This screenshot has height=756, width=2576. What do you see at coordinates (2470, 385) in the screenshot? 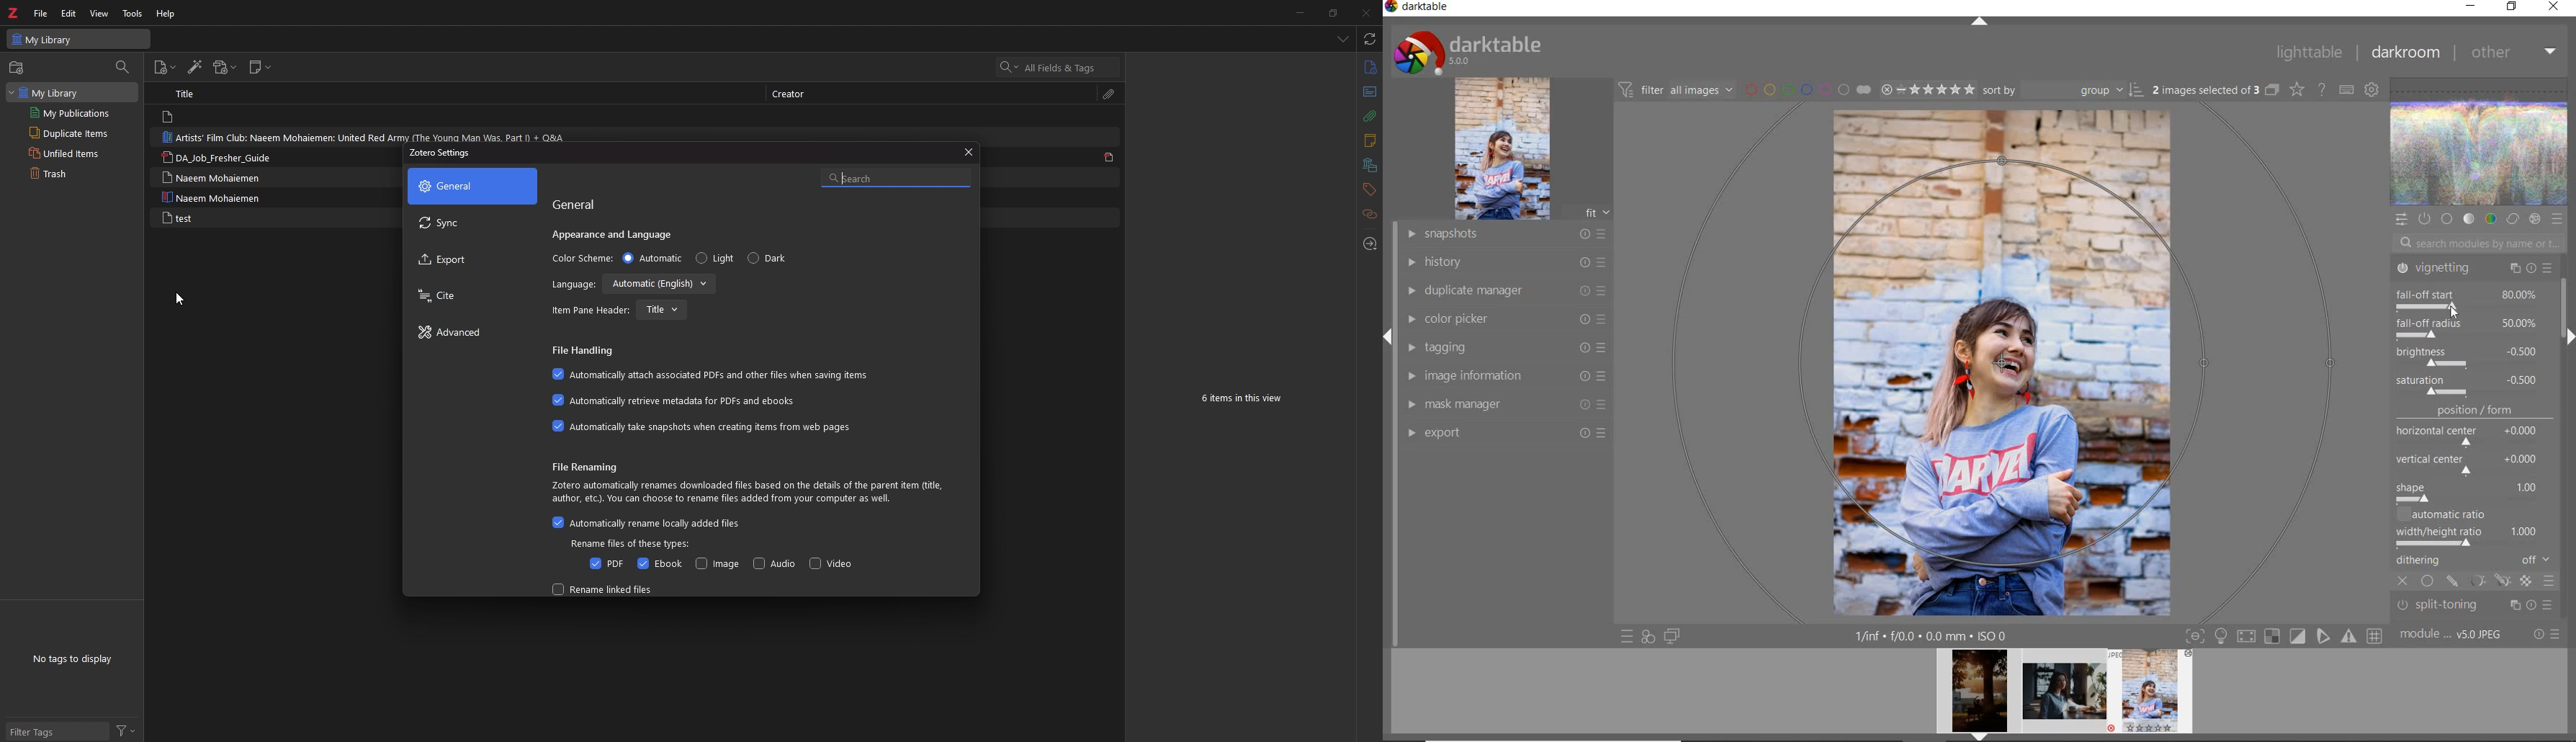
I see `saturation` at bounding box center [2470, 385].